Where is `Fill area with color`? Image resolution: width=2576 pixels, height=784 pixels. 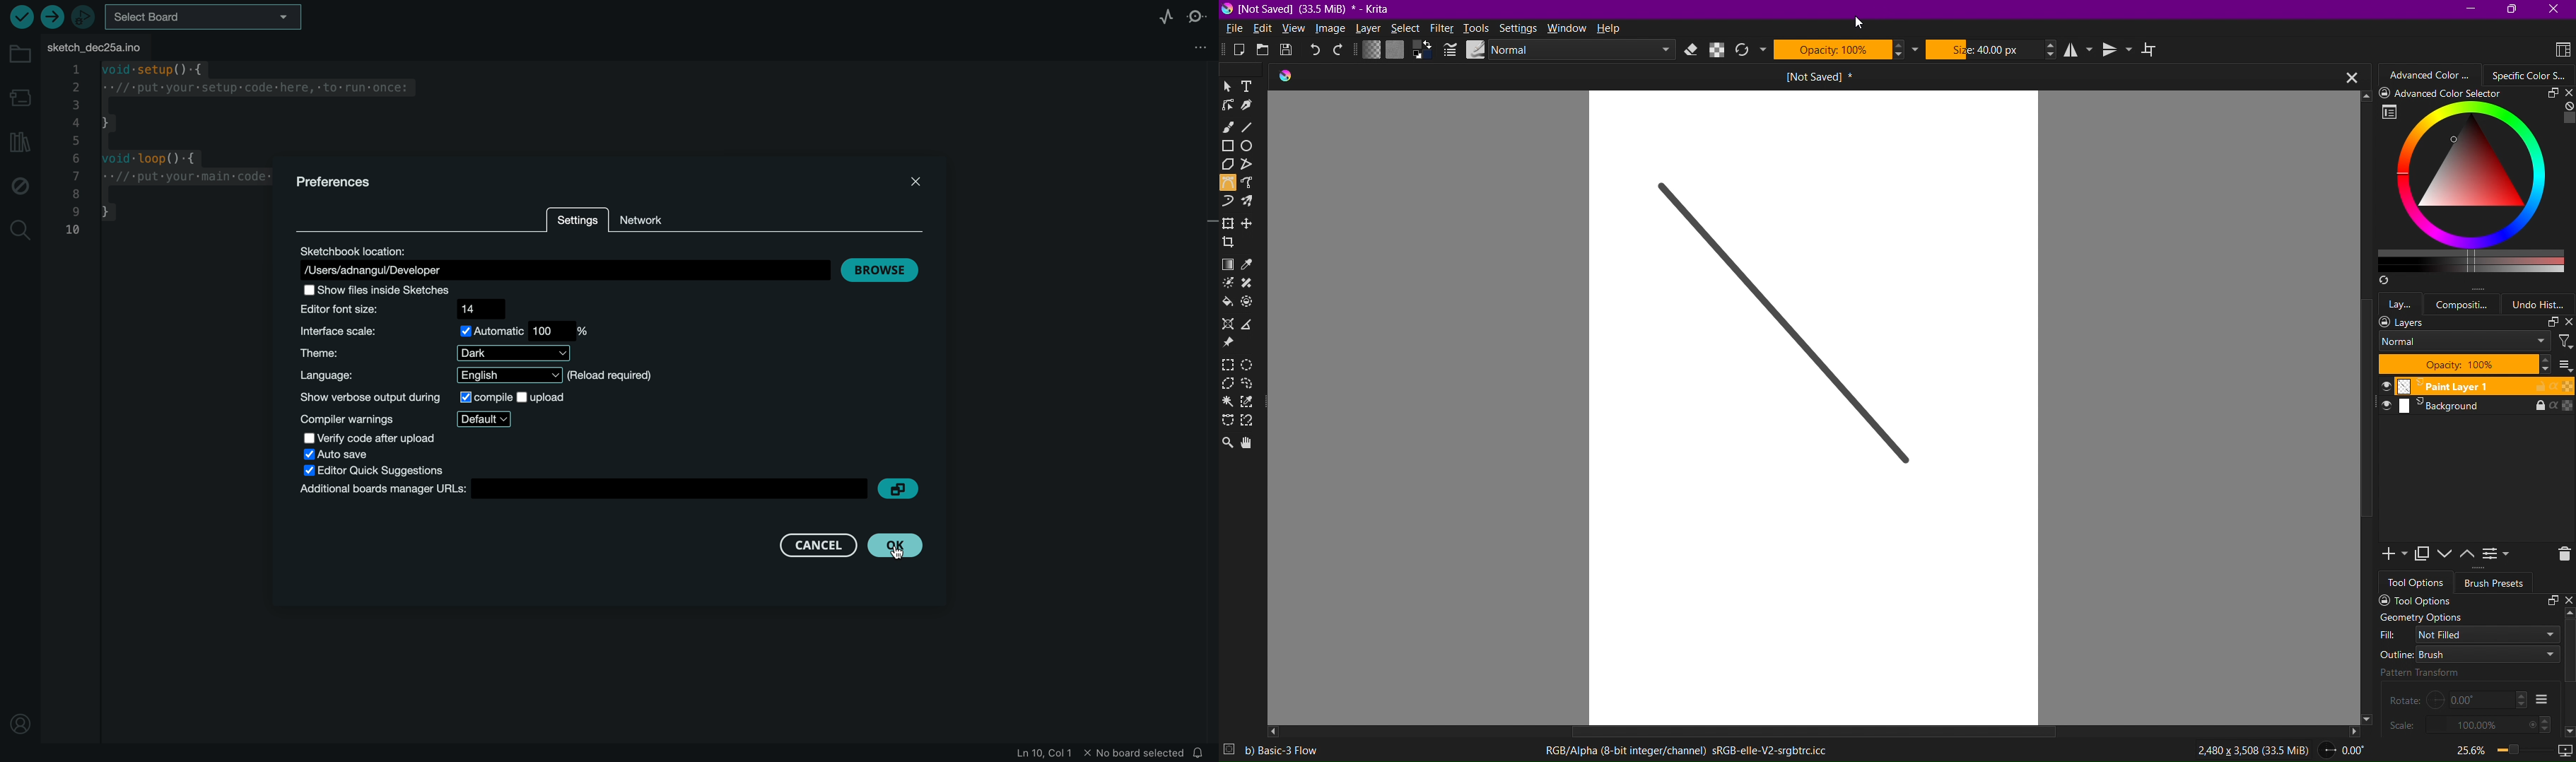
Fill area with color is located at coordinates (1229, 303).